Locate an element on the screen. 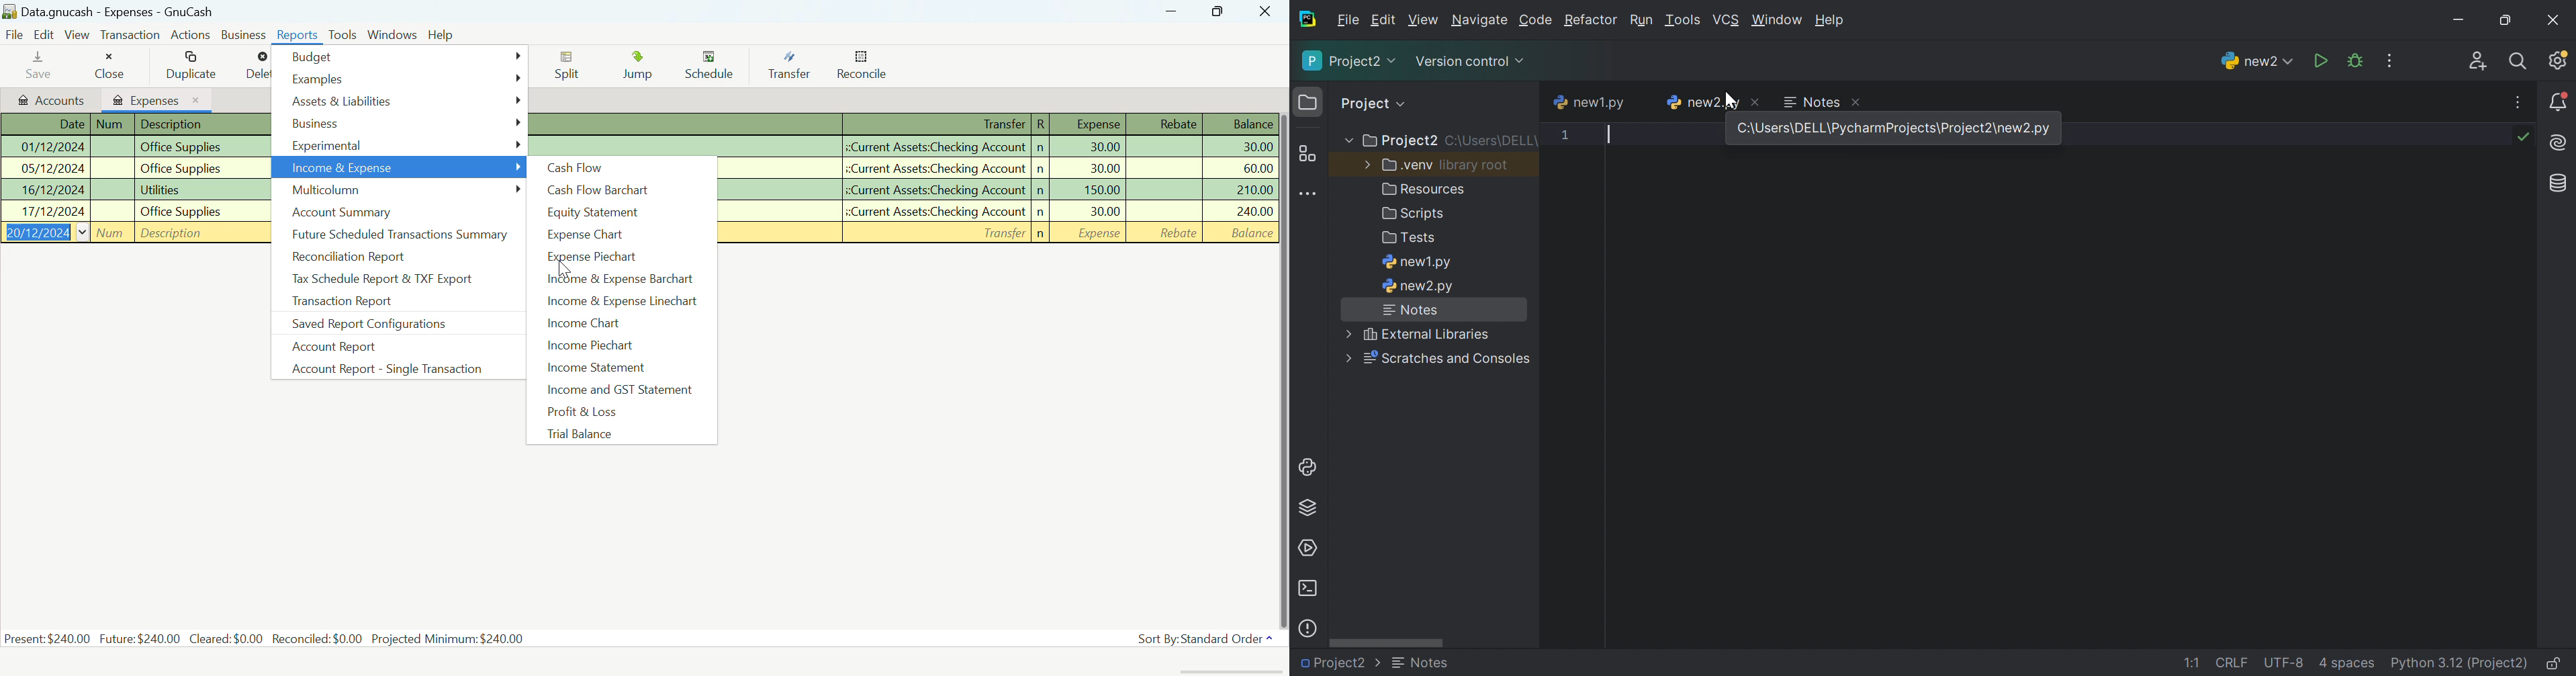 This screenshot has width=2576, height=700. Structure is located at coordinates (1306, 153).